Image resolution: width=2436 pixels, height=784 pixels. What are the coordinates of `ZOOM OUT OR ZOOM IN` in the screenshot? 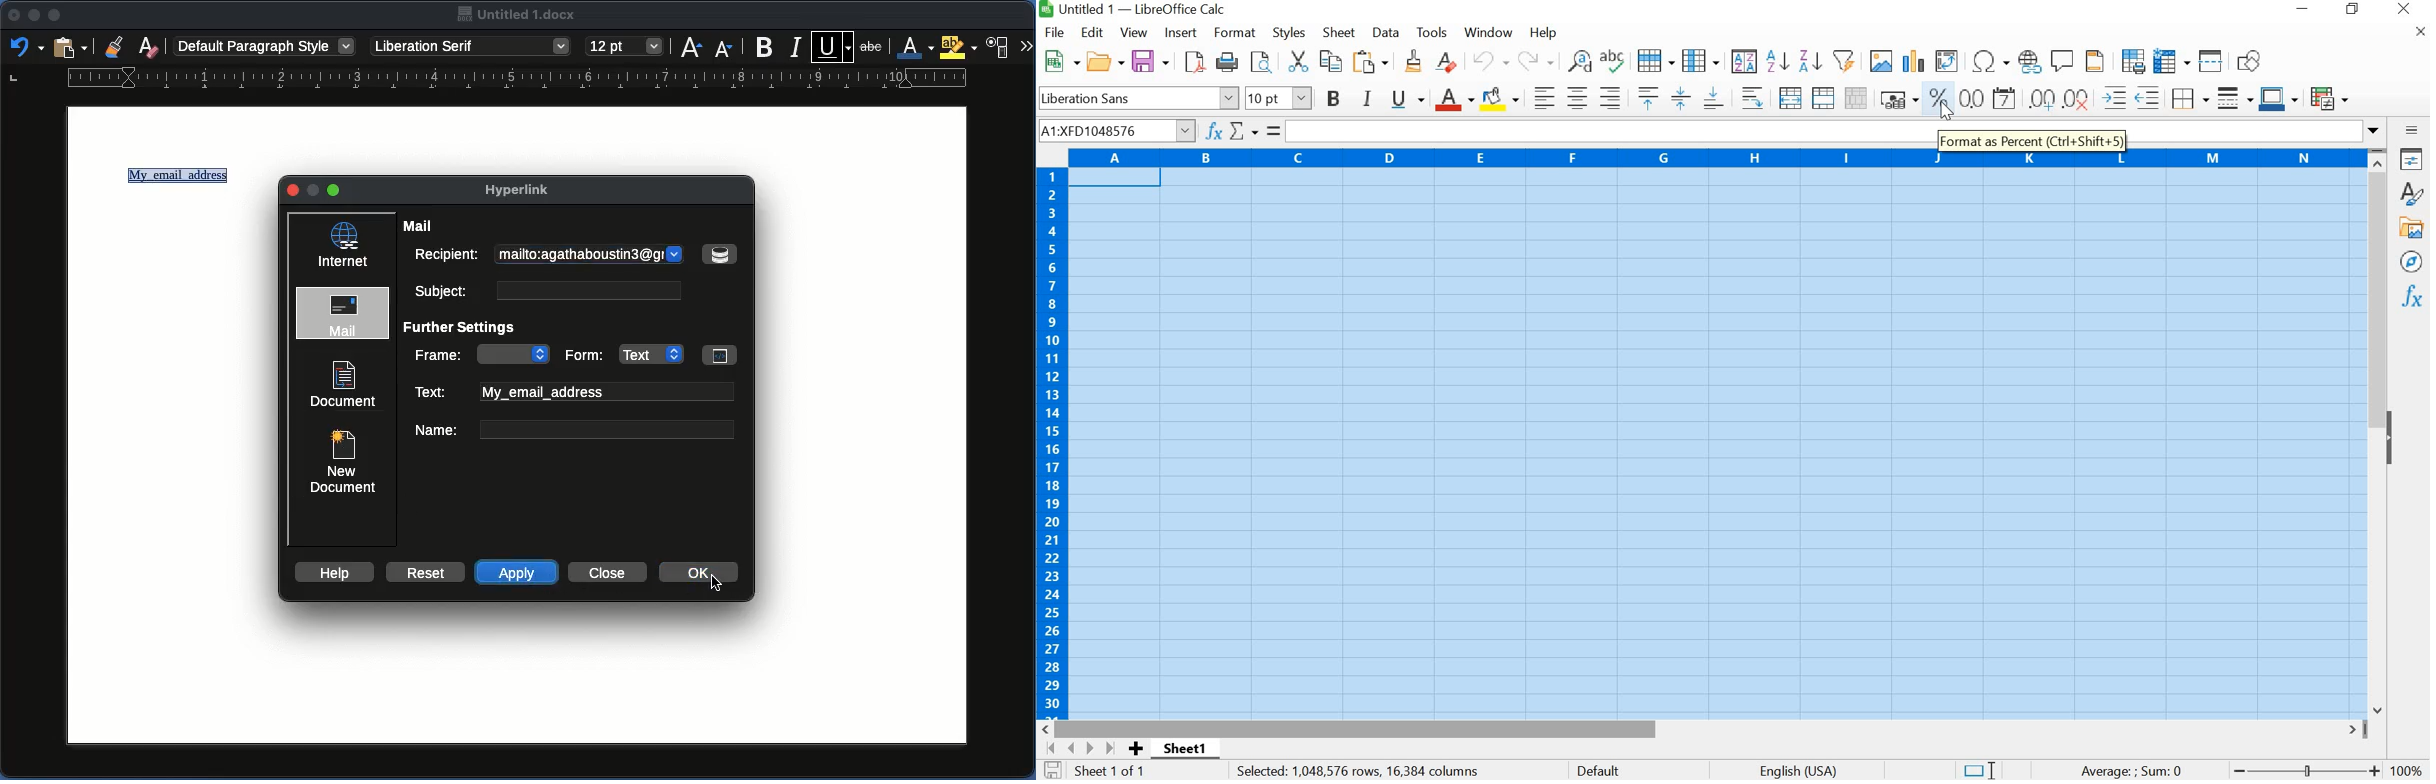 It's located at (2309, 769).